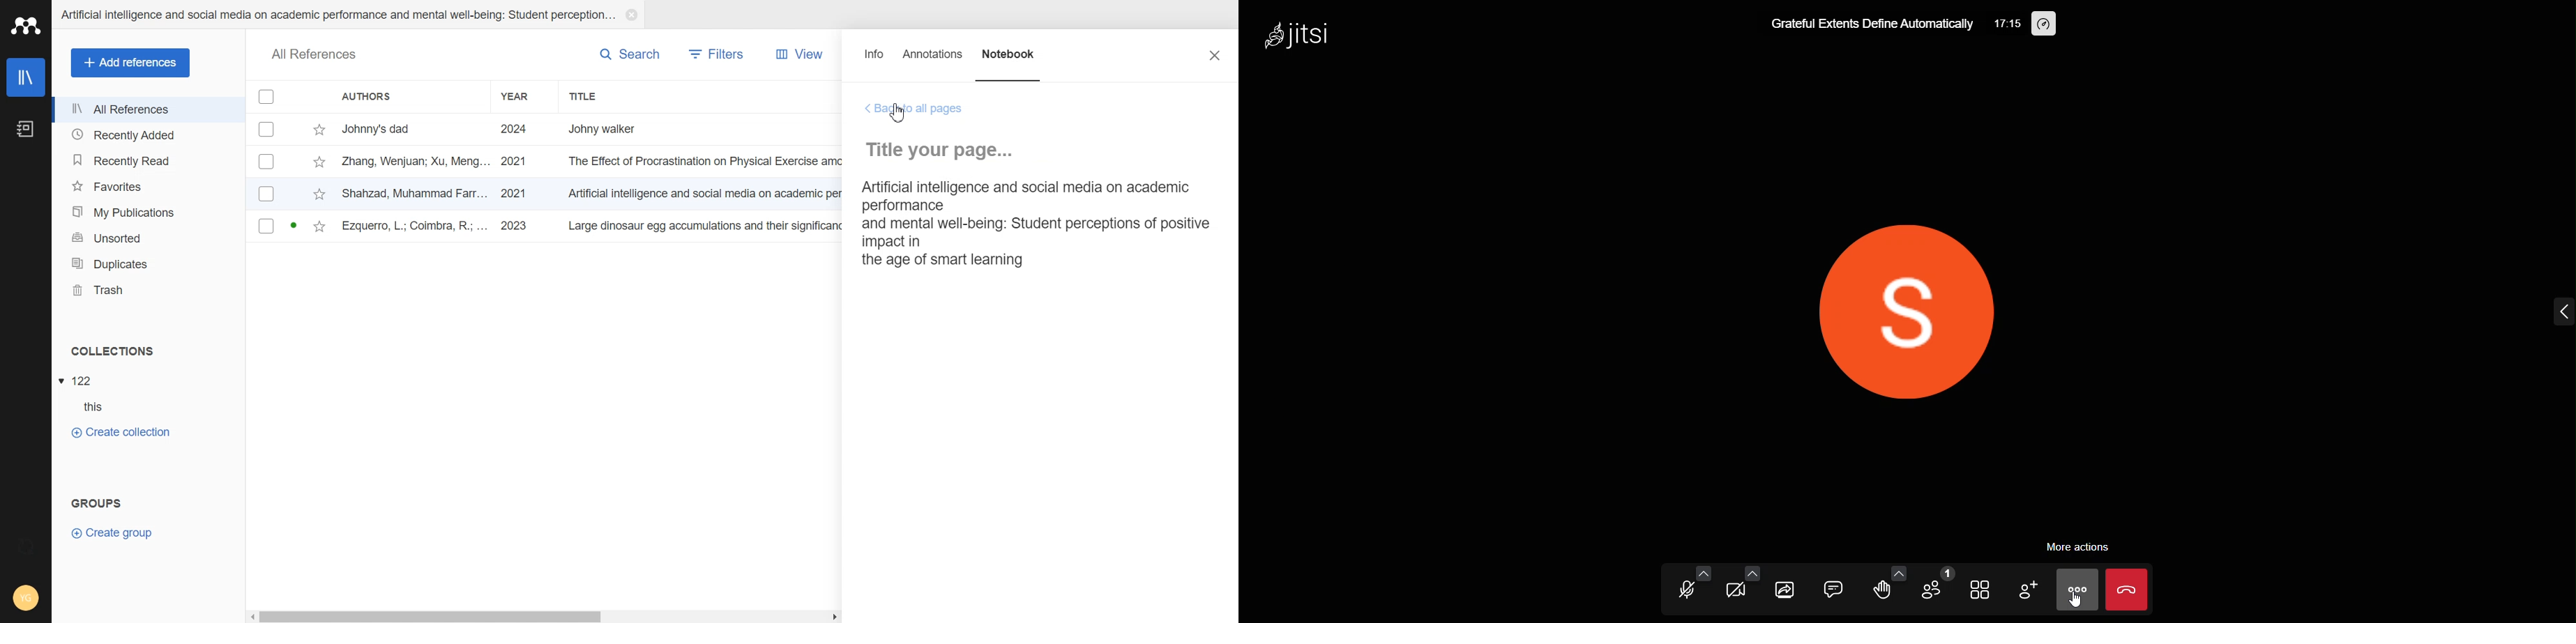 Image resolution: width=2576 pixels, height=644 pixels. Describe the element at coordinates (2047, 24) in the screenshot. I see `performance setting` at that location.